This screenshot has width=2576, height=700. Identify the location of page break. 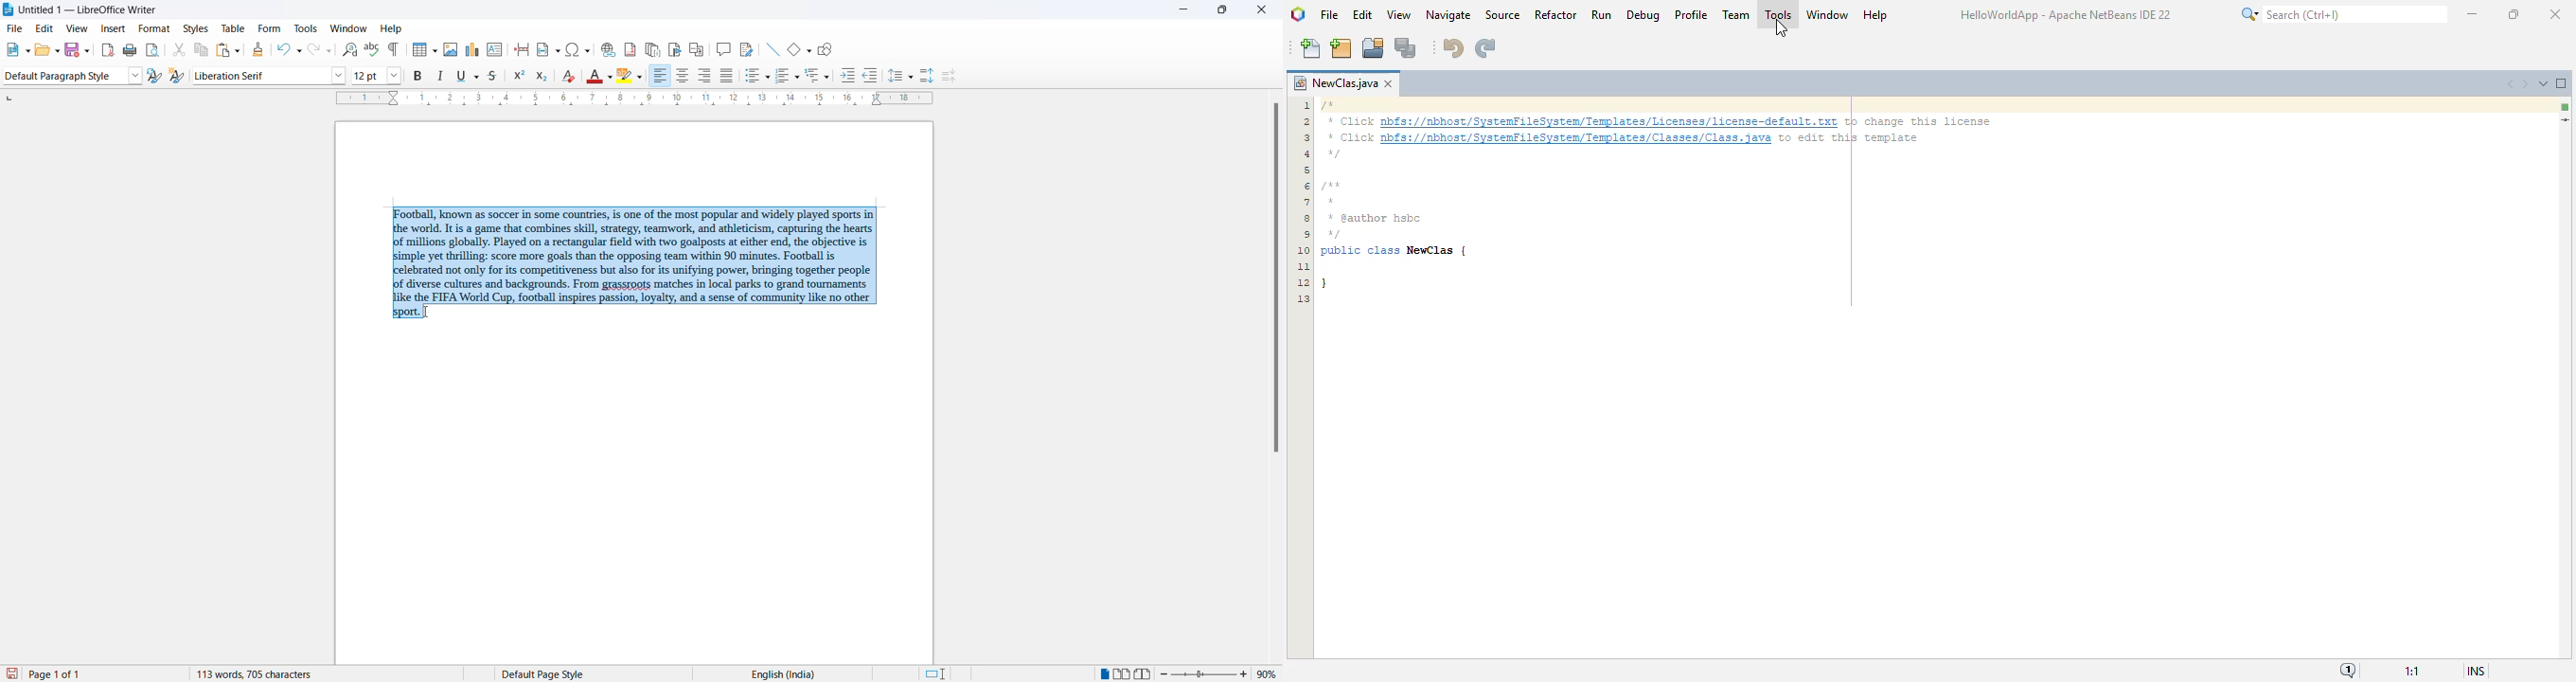
(522, 49).